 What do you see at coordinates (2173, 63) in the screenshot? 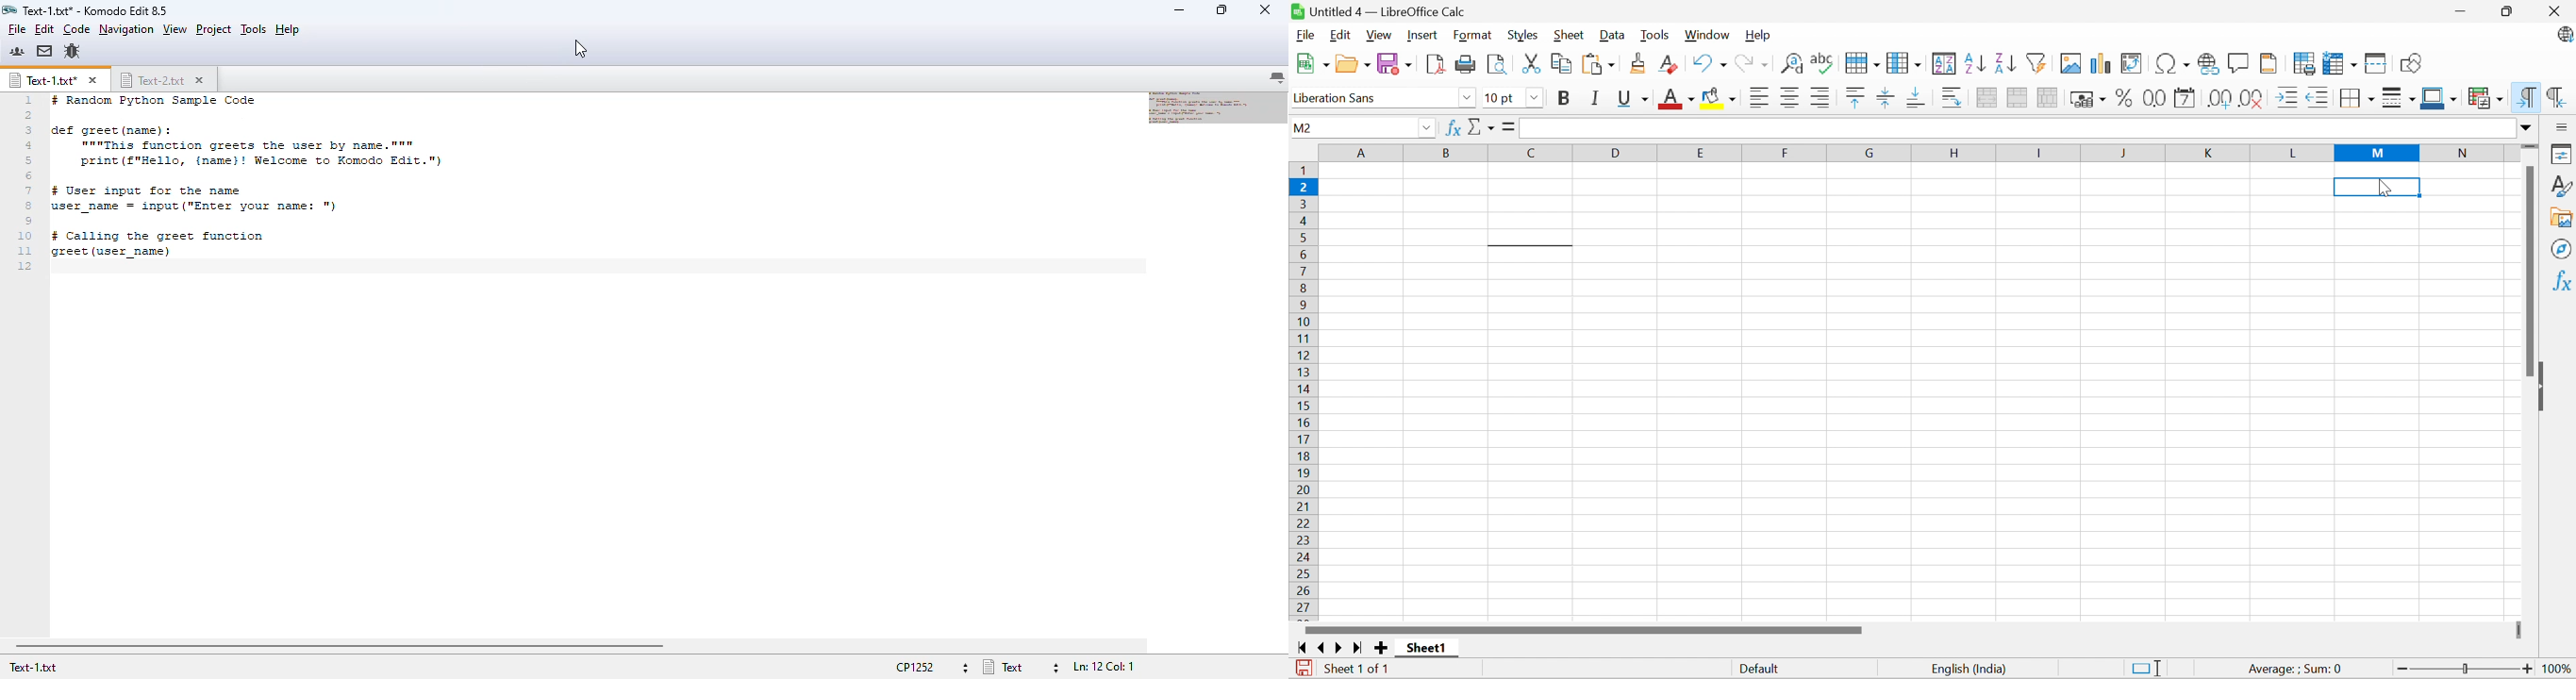
I see `Insert special characters` at bounding box center [2173, 63].